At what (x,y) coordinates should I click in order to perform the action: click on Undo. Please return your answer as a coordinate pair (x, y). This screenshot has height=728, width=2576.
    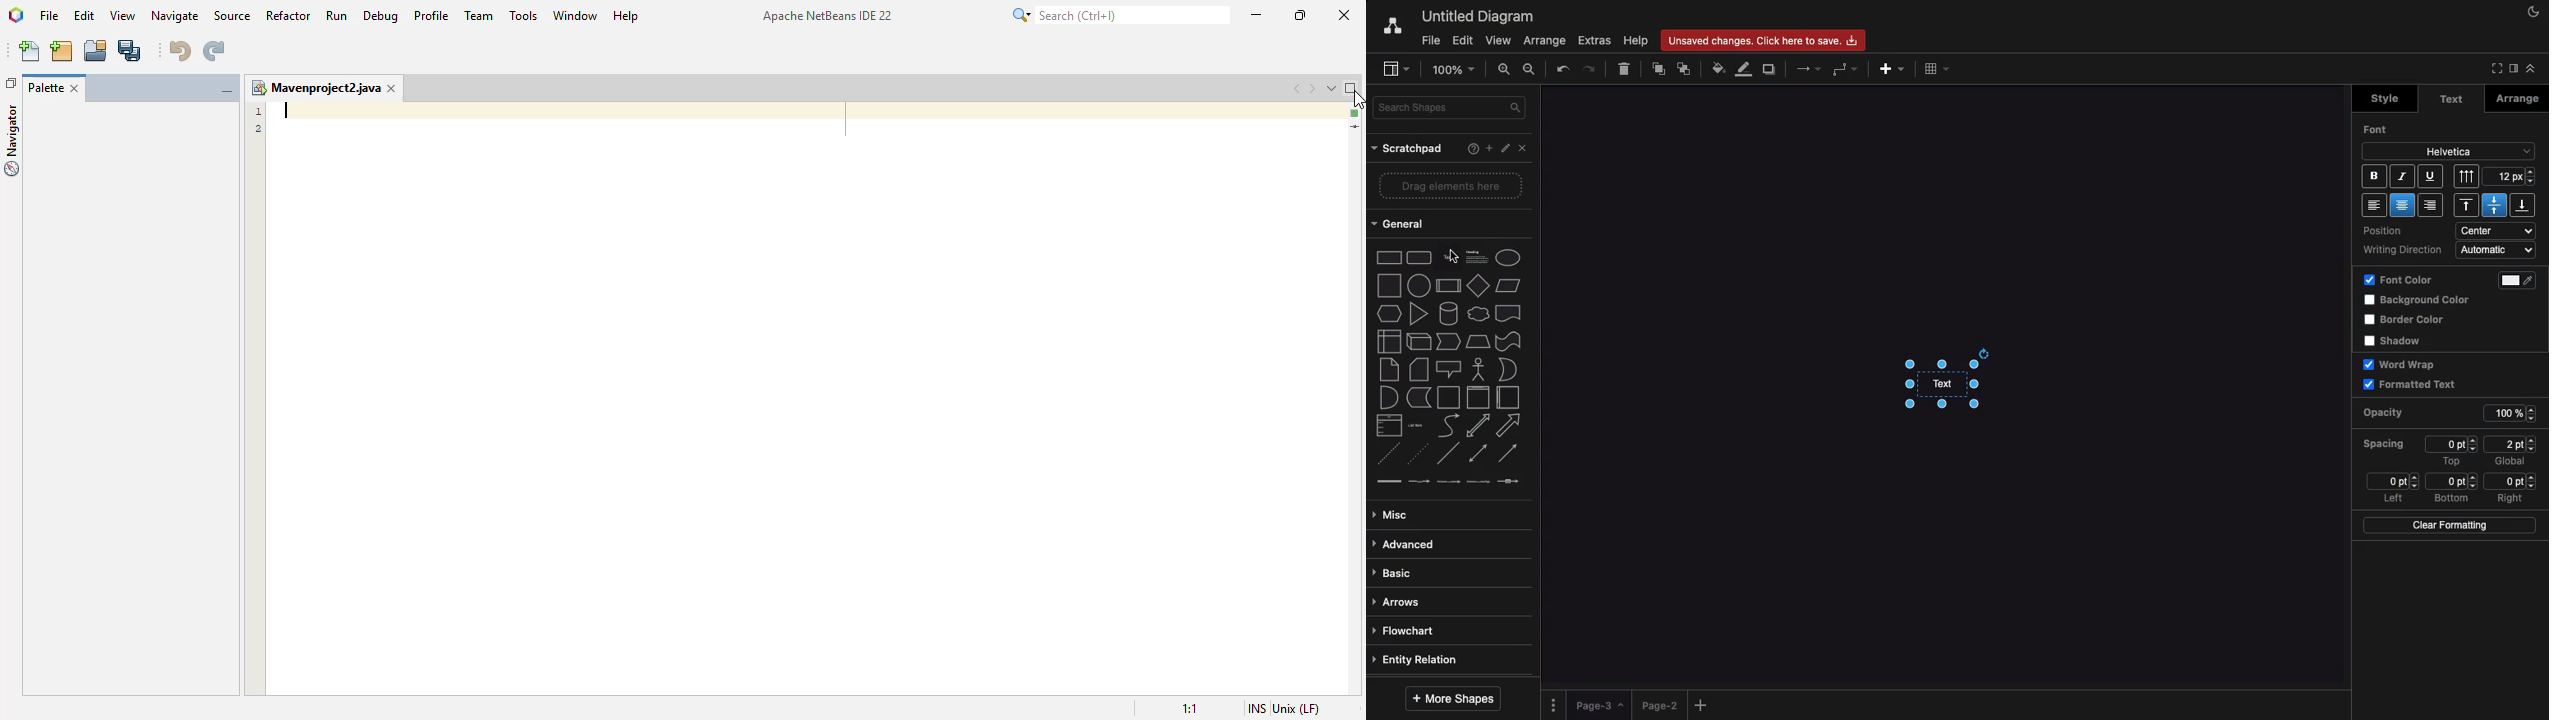
    Looking at the image, I should click on (1563, 69).